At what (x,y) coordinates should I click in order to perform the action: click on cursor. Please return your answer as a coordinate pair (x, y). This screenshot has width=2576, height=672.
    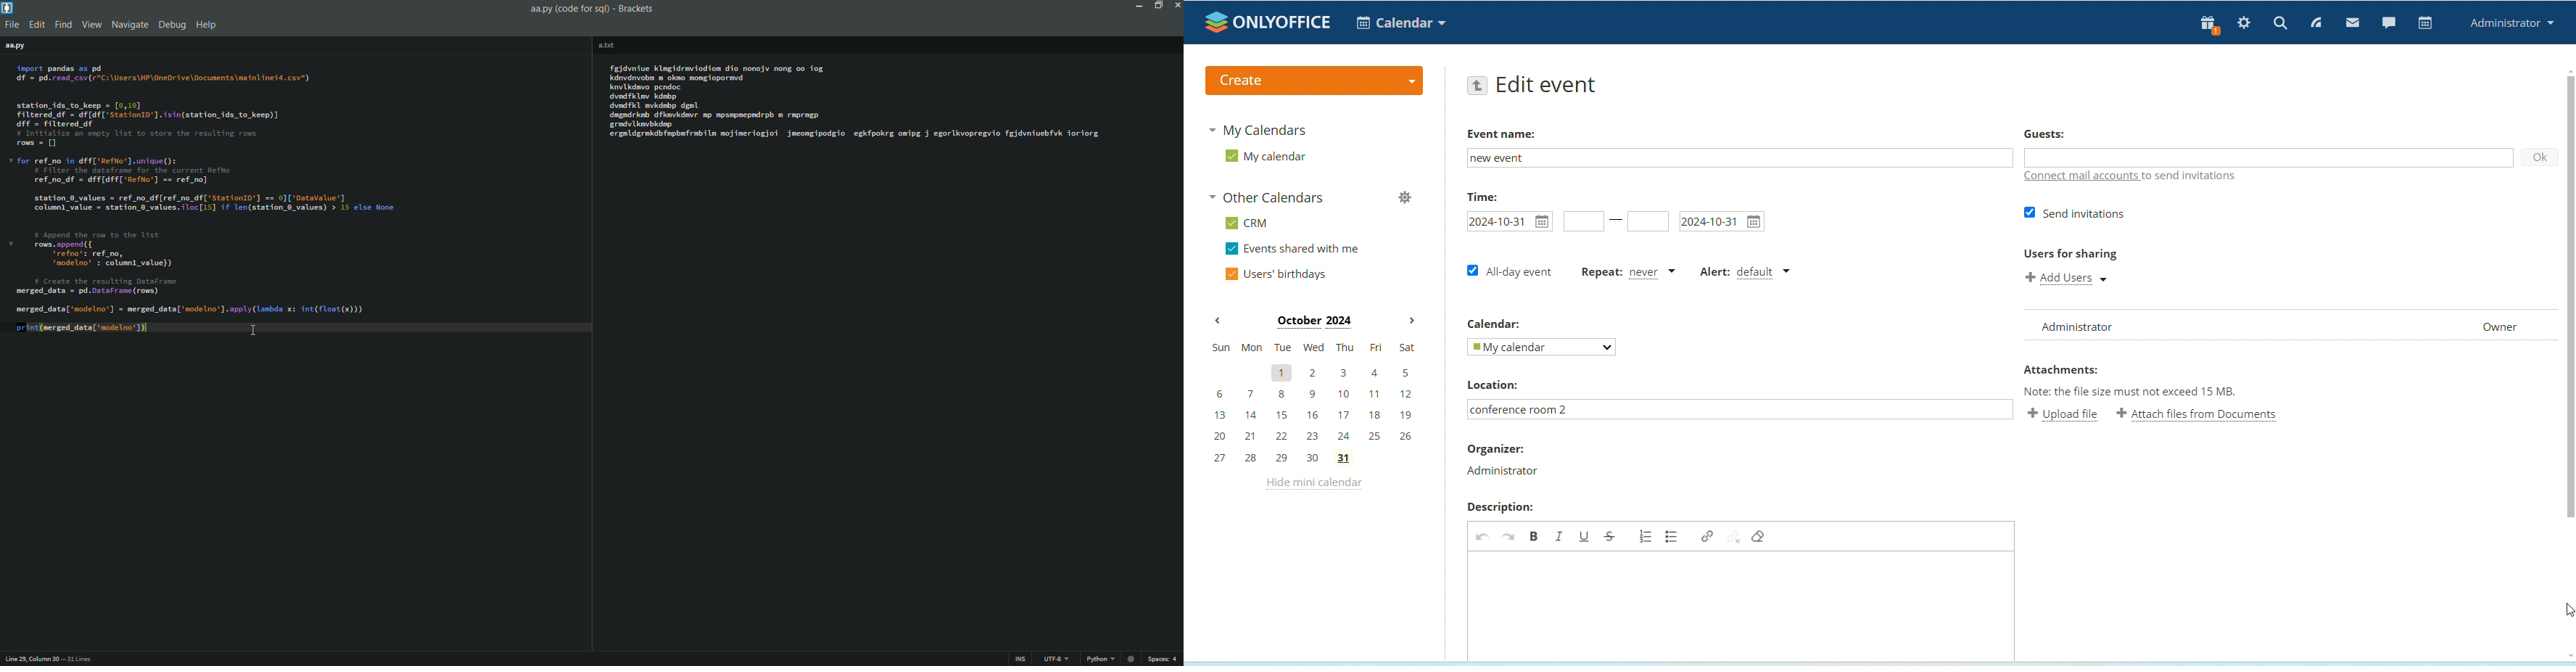
    Looking at the image, I should click on (146, 326).